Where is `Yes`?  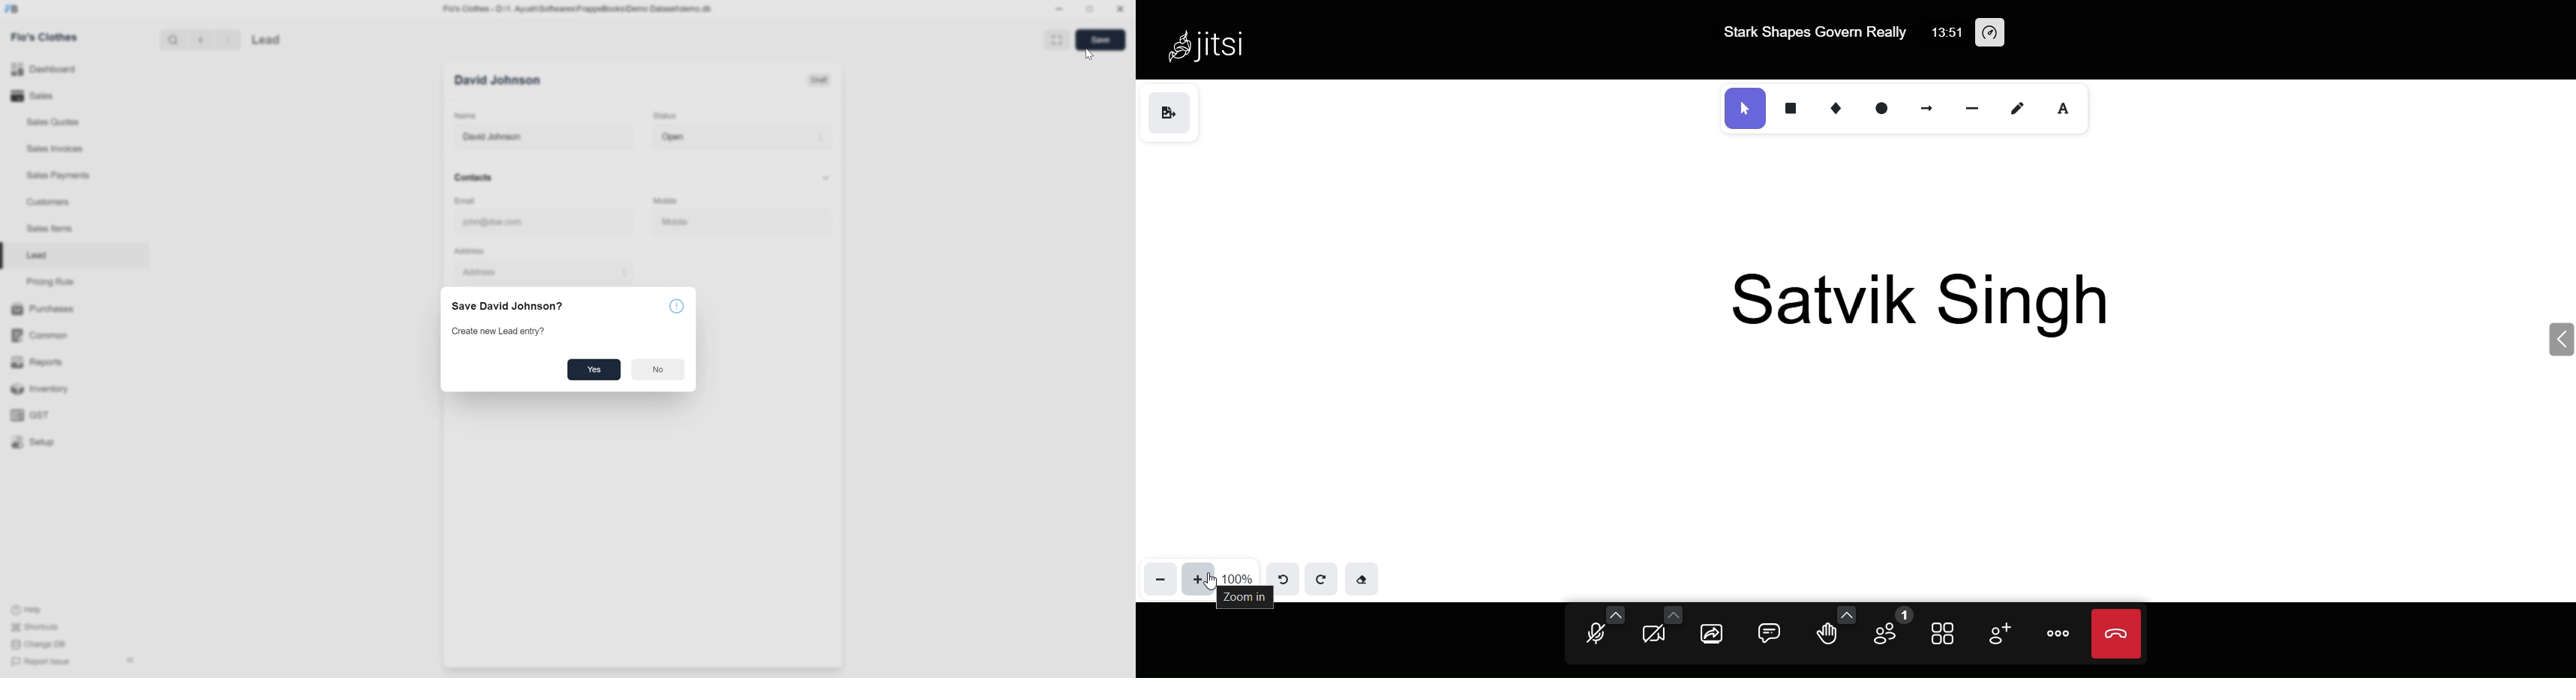
Yes is located at coordinates (594, 371).